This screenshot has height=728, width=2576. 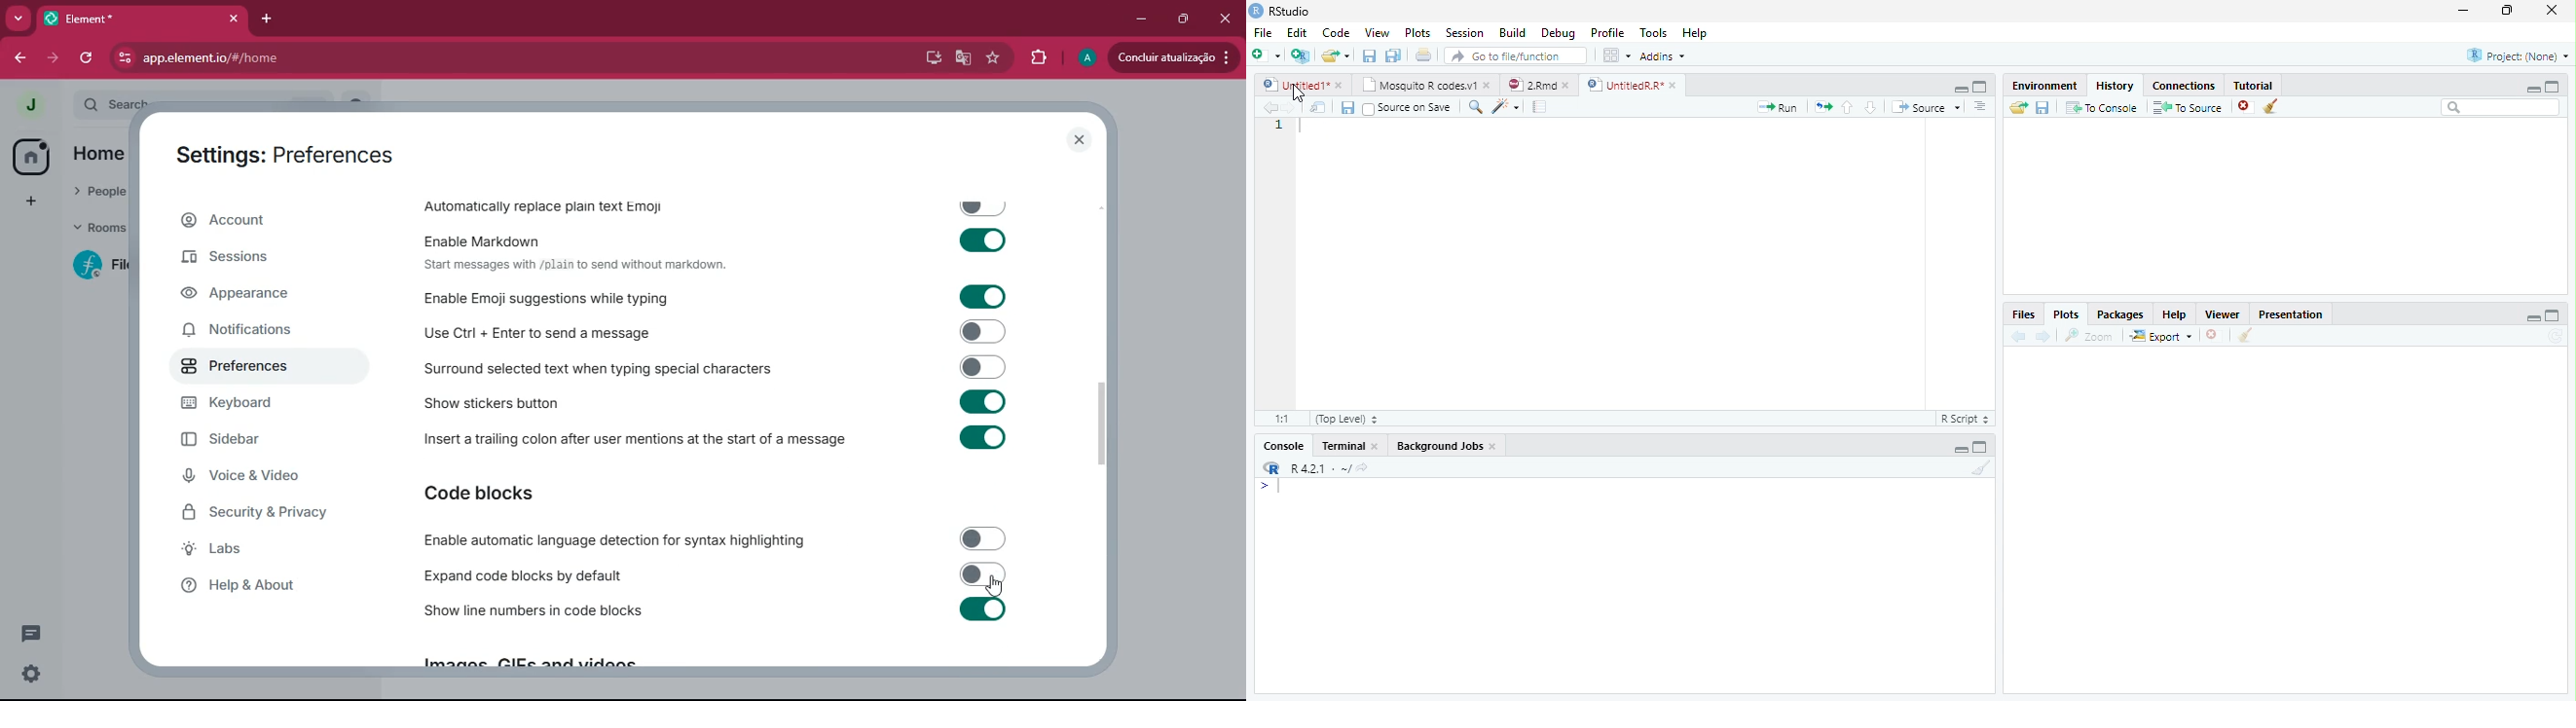 What do you see at coordinates (1261, 32) in the screenshot?
I see `File` at bounding box center [1261, 32].